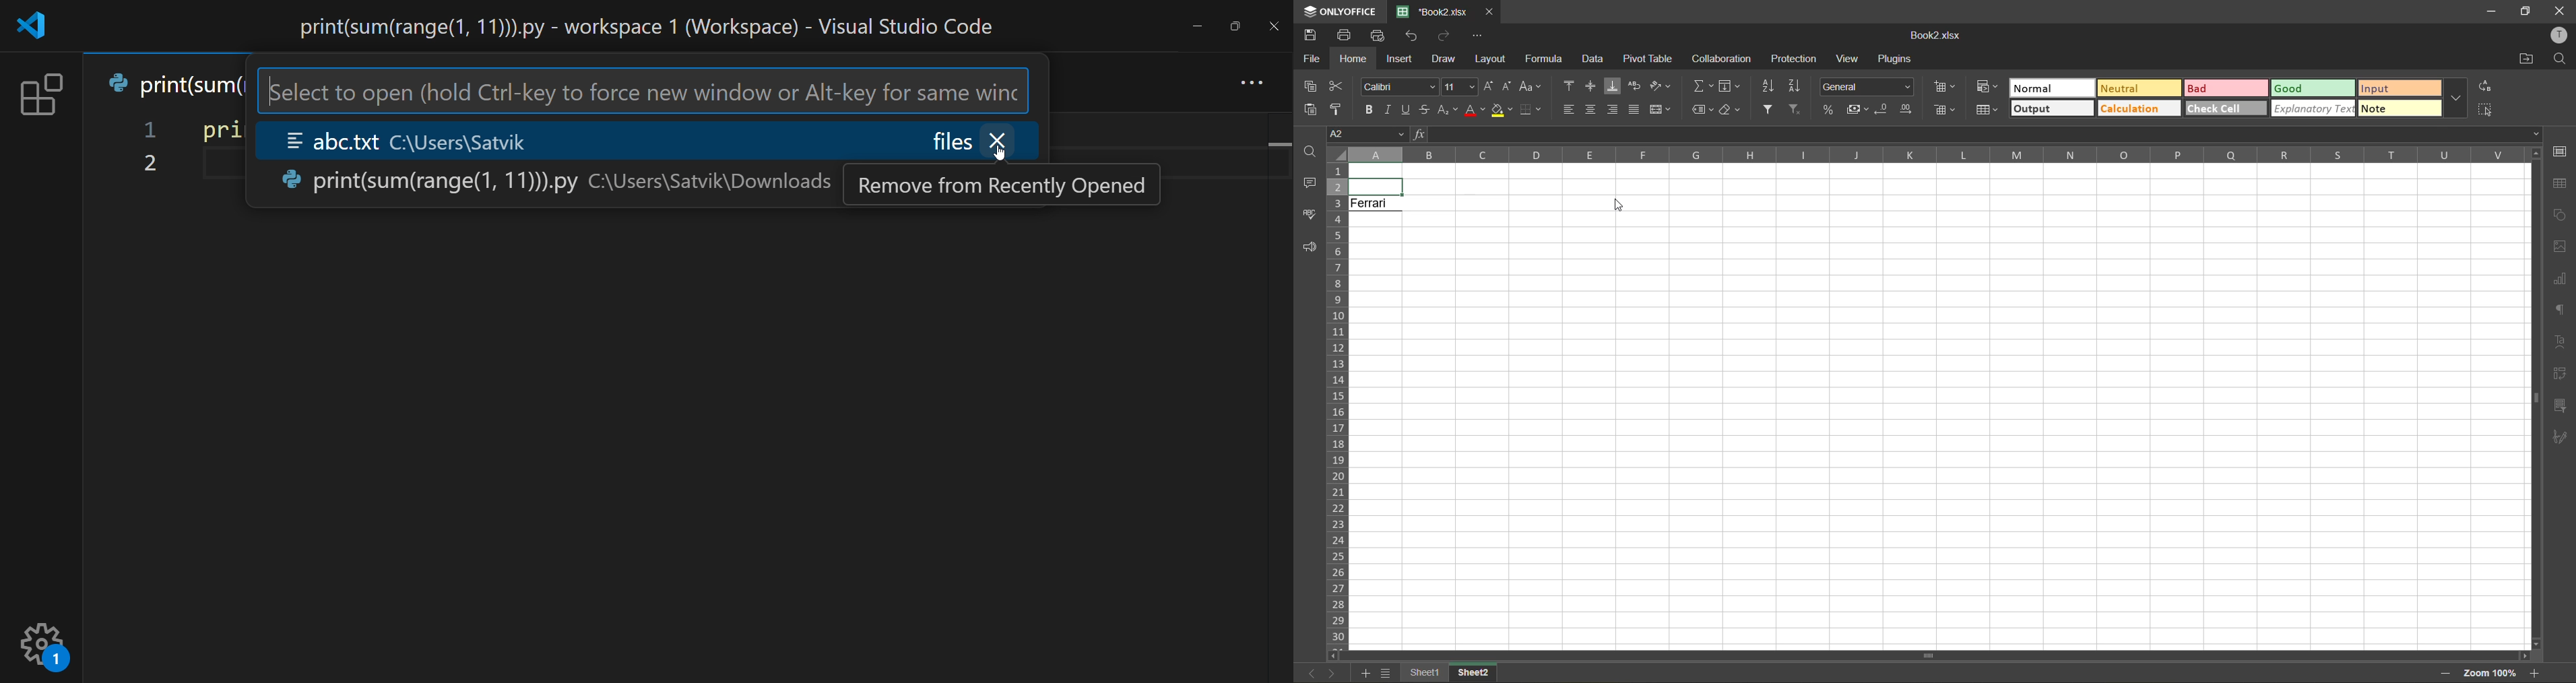  I want to click on column names, so click(1934, 155).